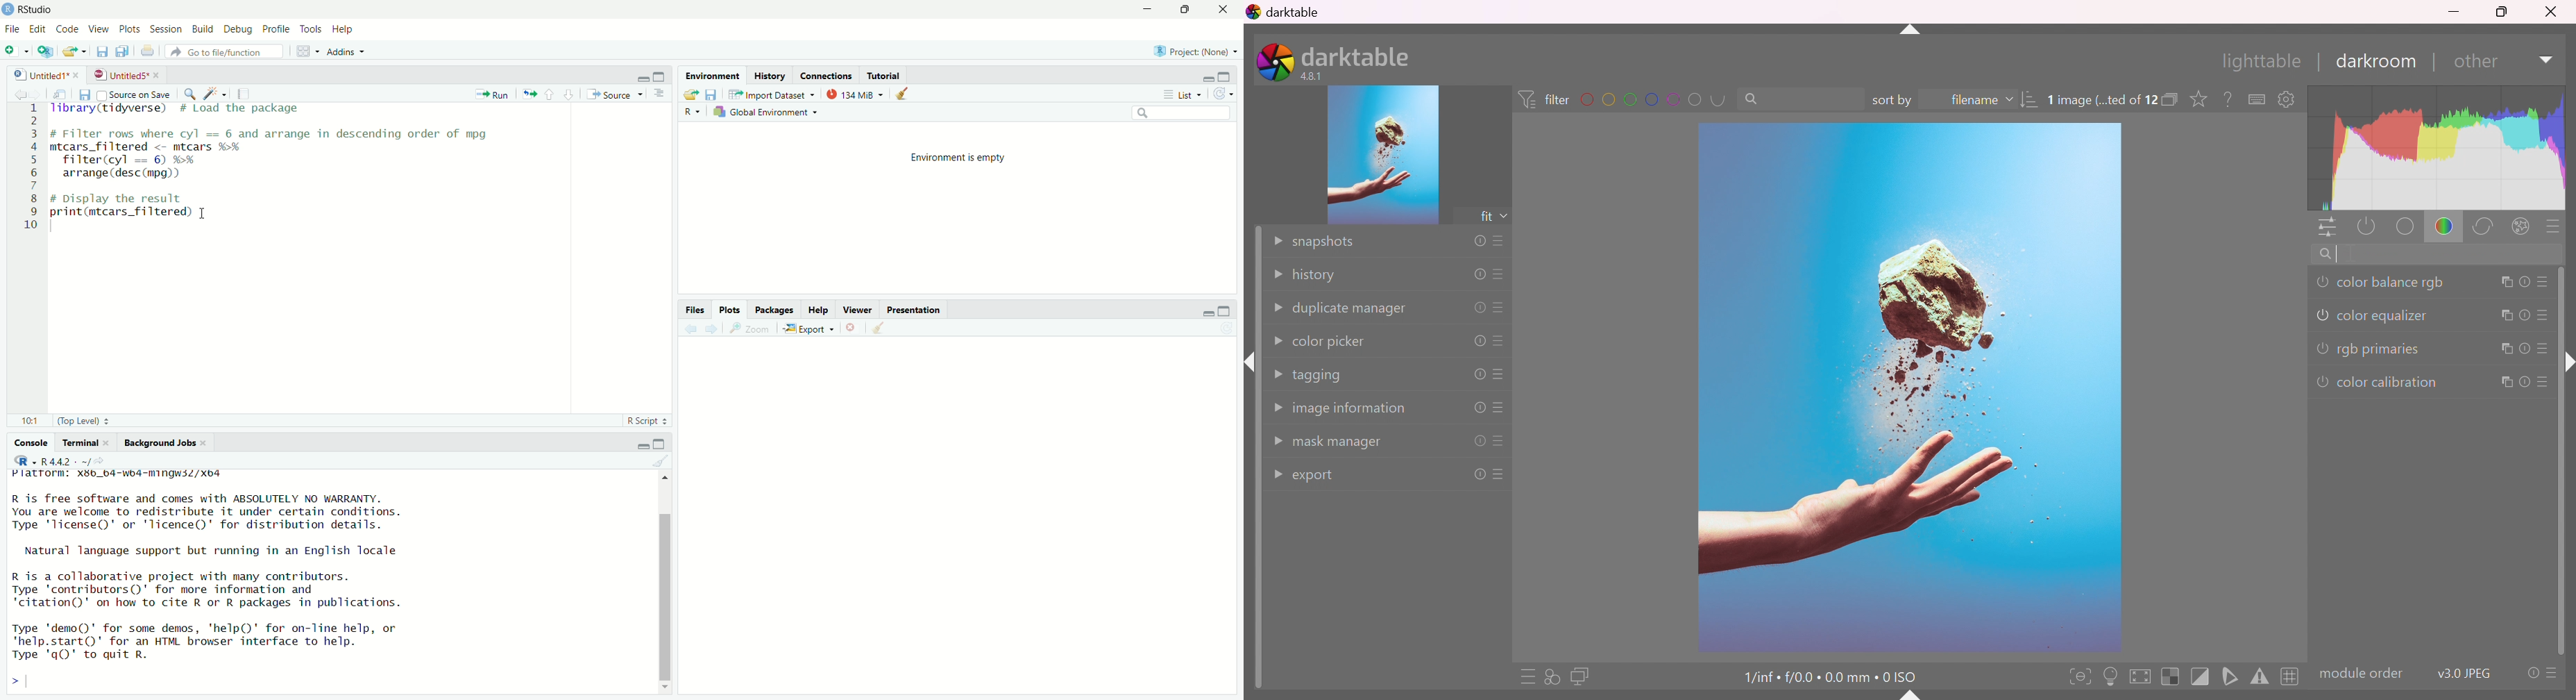  What do you see at coordinates (1784, 99) in the screenshot?
I see `search` at bounding box center [1784, 99].